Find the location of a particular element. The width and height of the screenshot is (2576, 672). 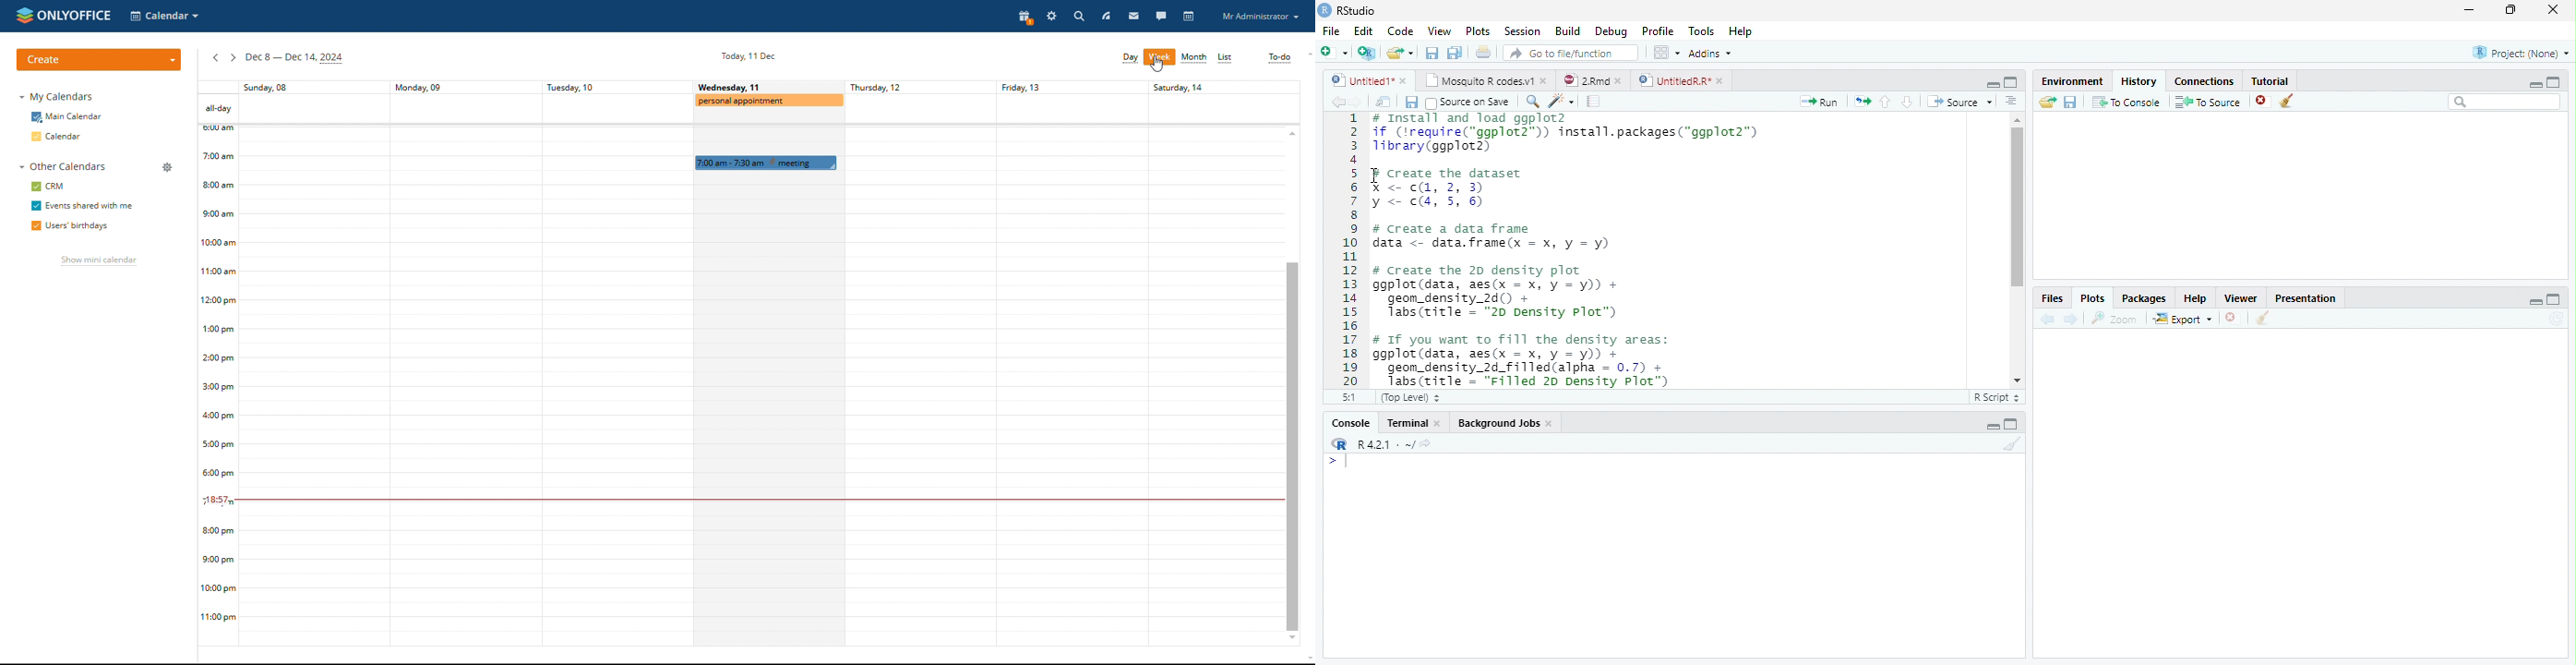

Environment is located at coordinates (2070, 81).